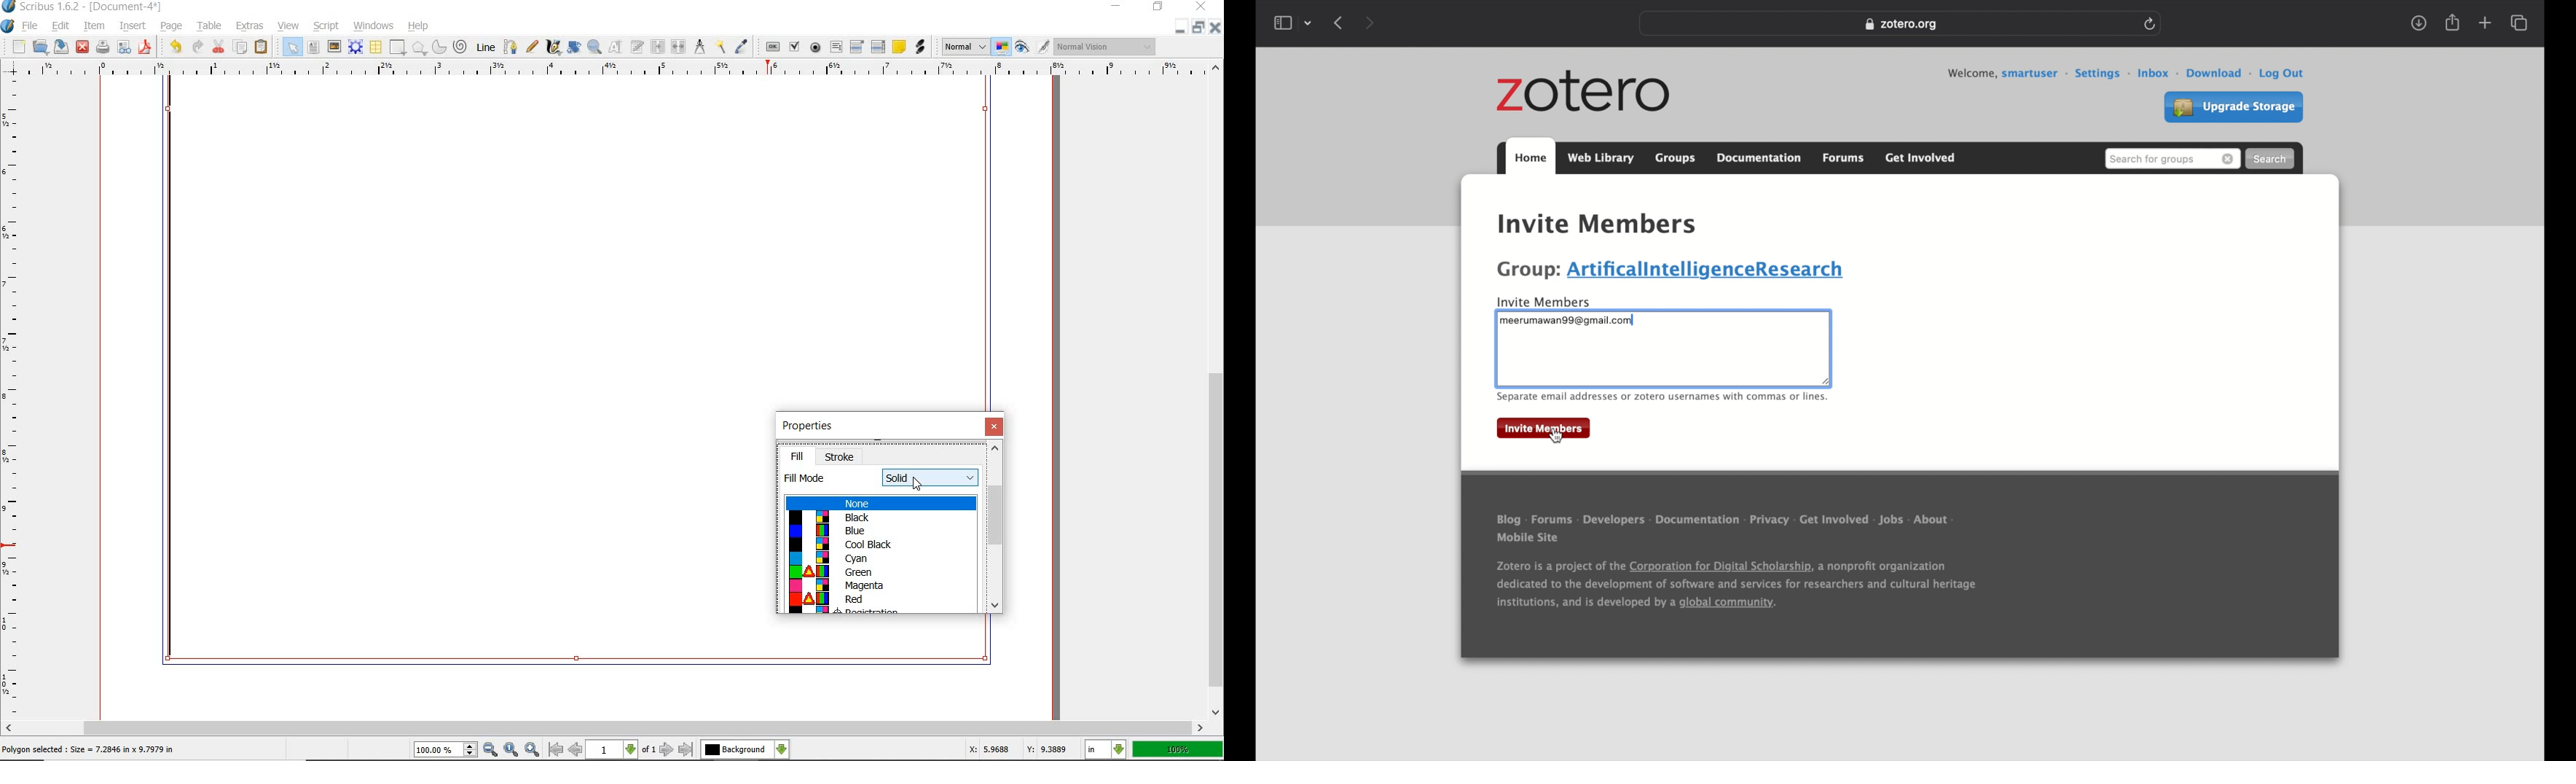 This screenshot has width=2576, height=784. I want to click on settings, so click(2103, 74).